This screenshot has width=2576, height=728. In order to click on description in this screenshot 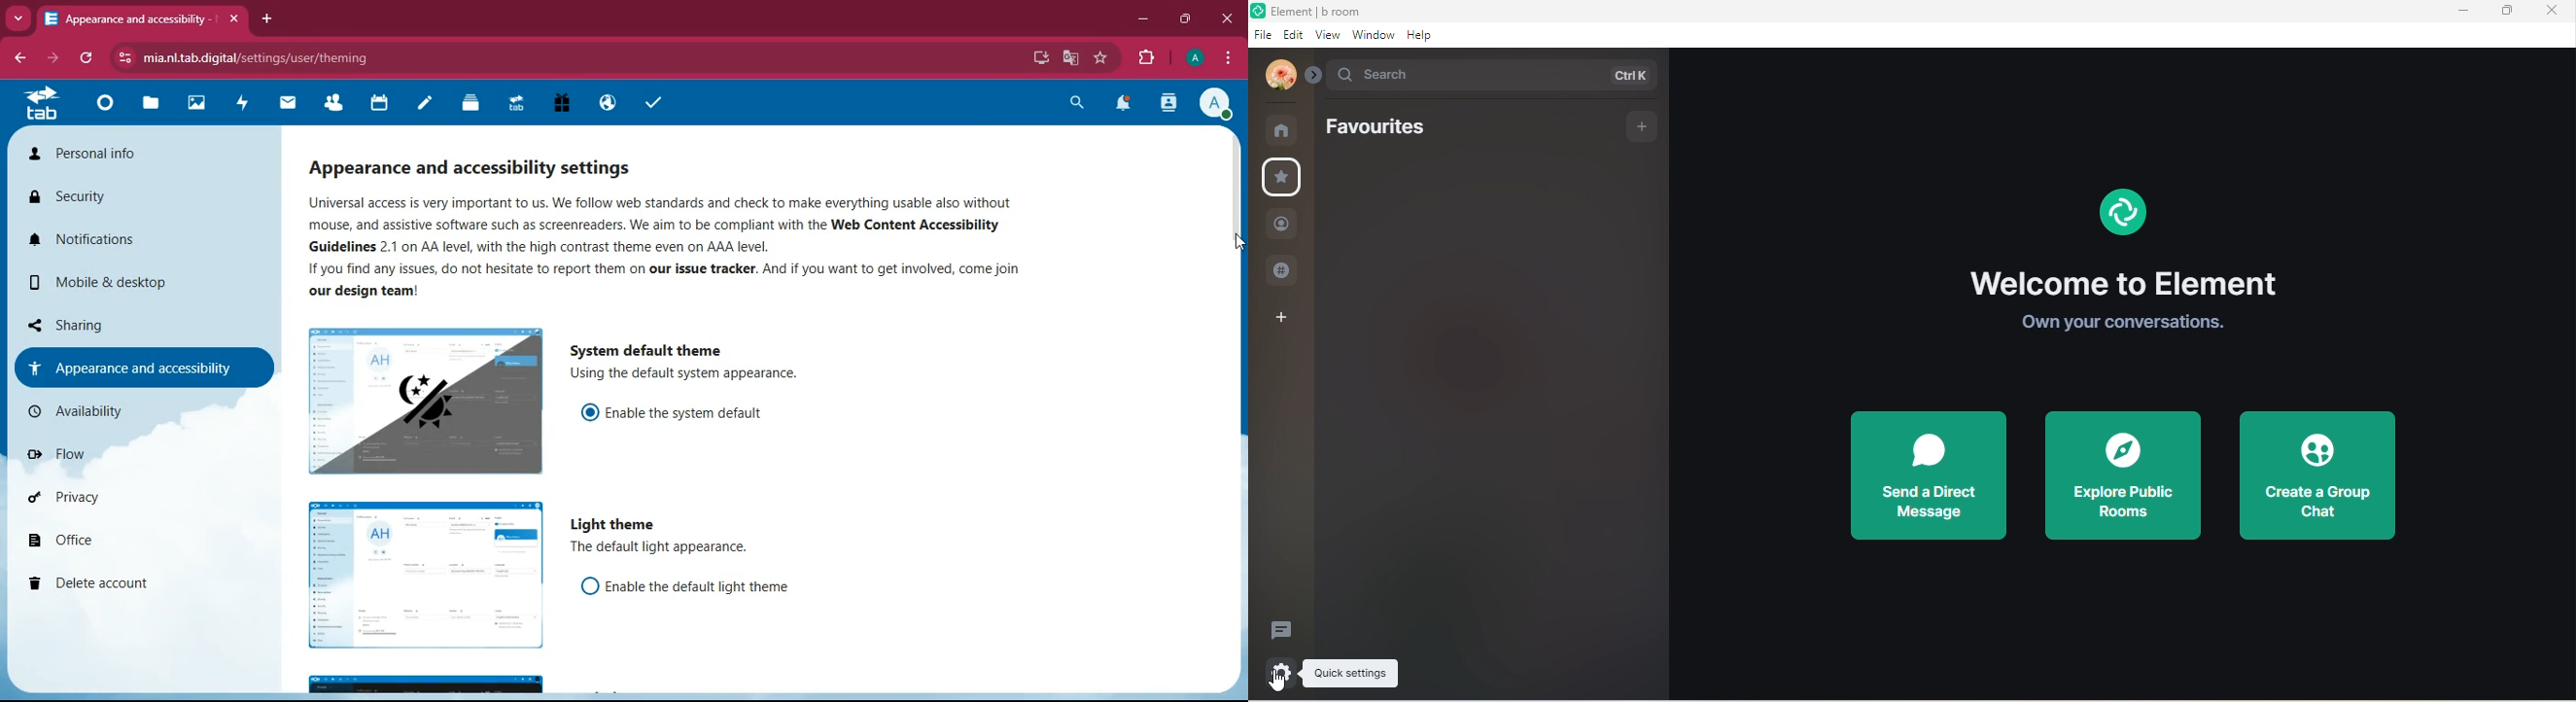, I will do `click(663, 247)`.